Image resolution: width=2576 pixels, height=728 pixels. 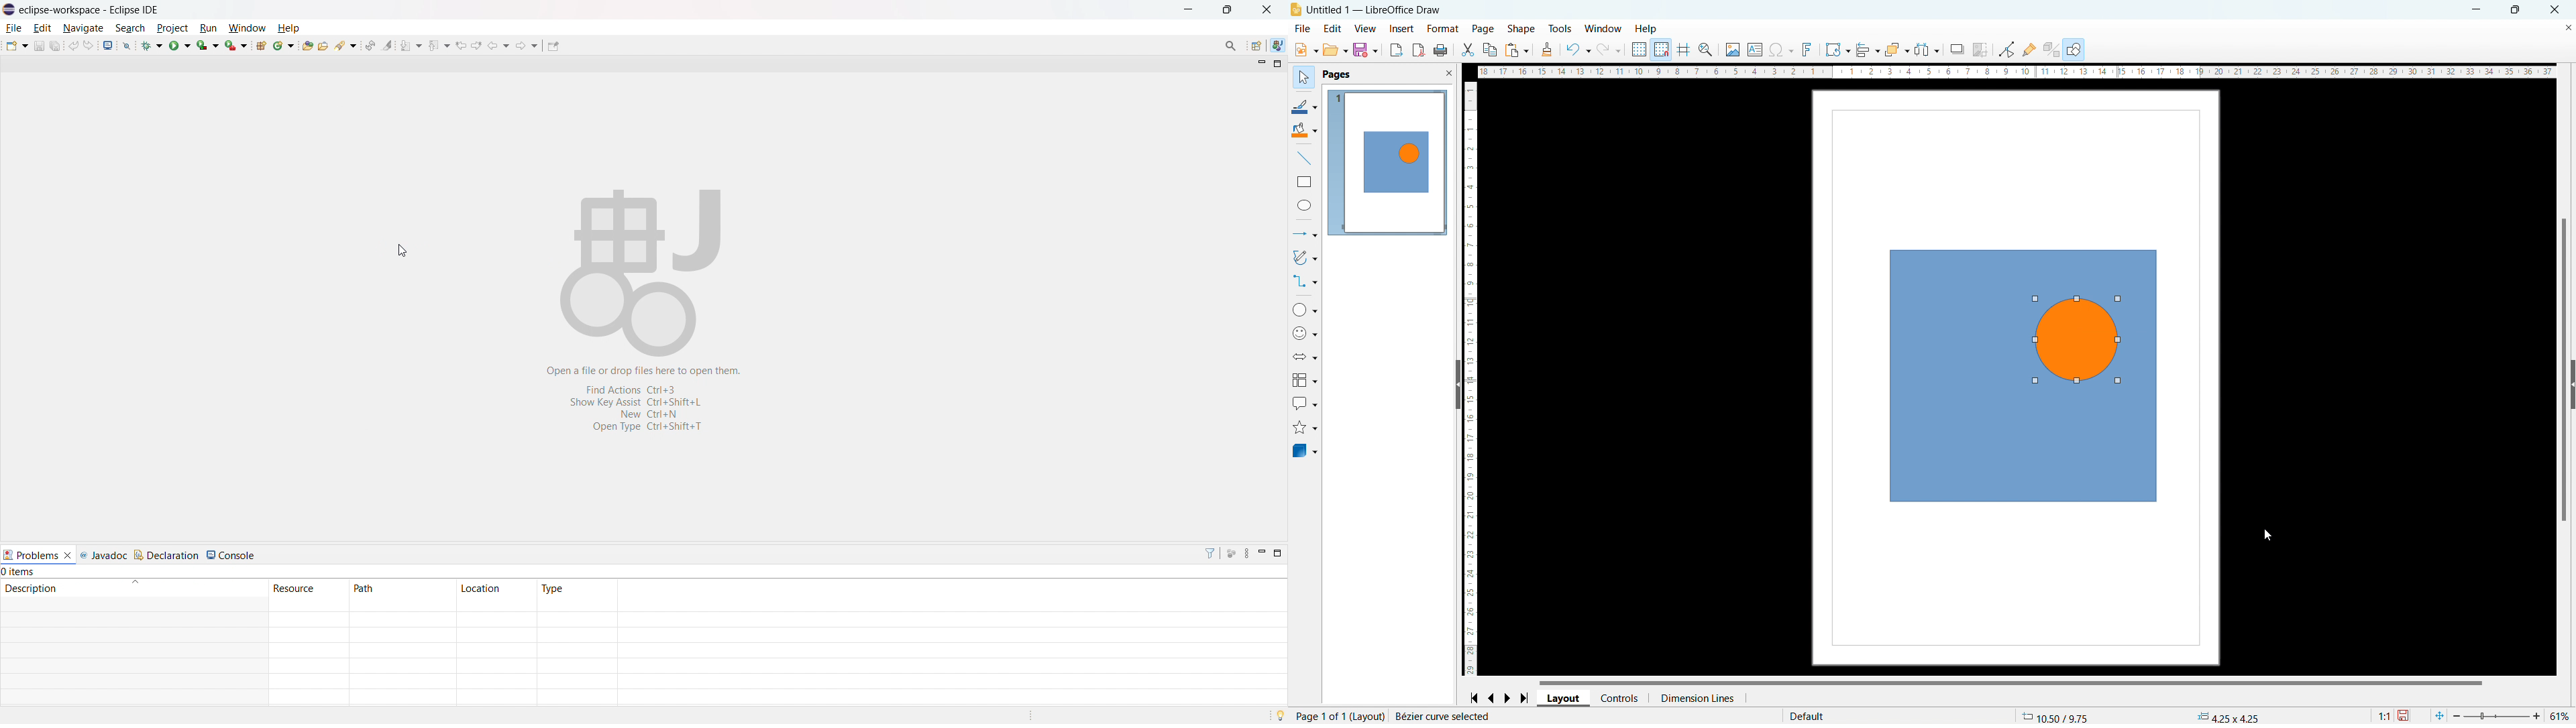 I want to click on line tool, so click(x=1304, y=158).